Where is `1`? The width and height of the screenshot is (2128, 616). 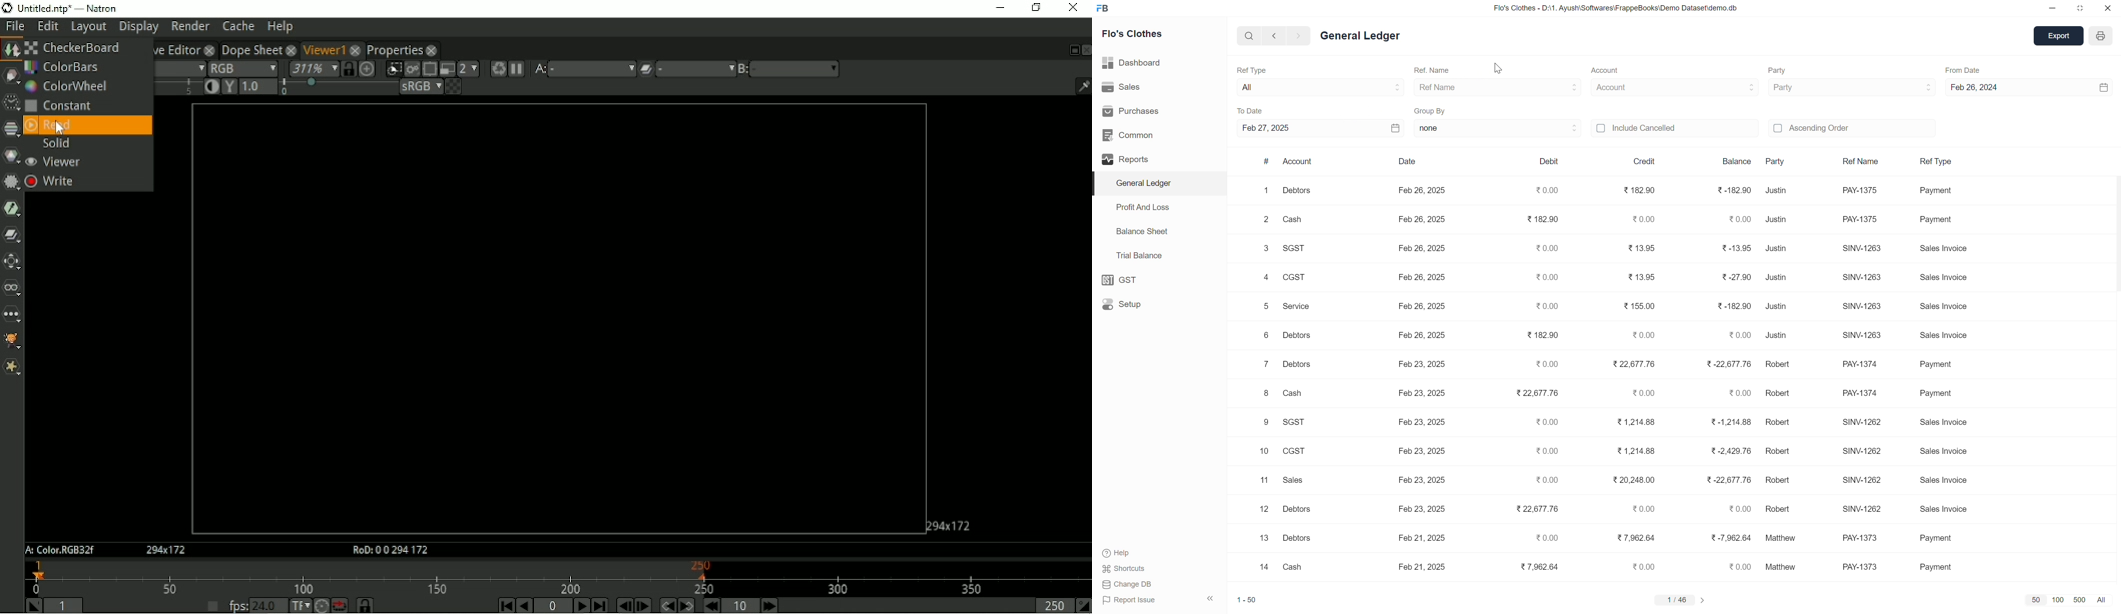 1 is located at coordinates (1267, 192).